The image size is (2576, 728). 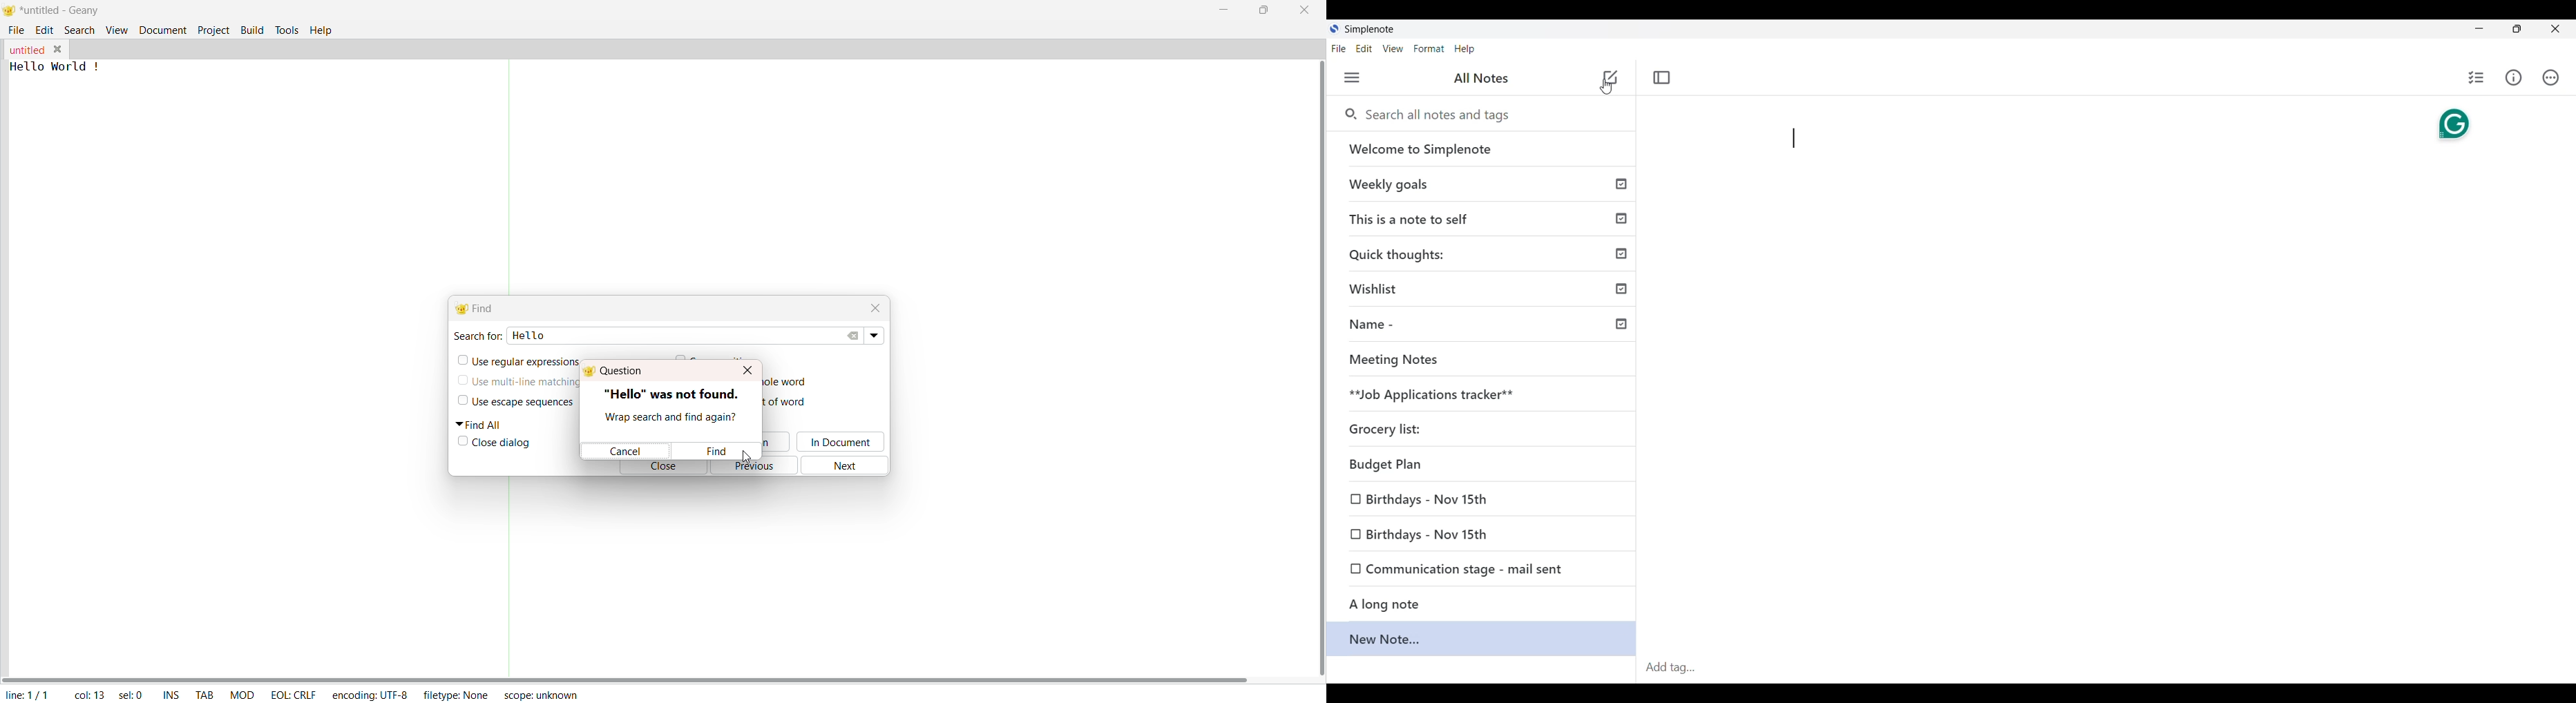 What do you see at coordinates (45, 31) in the screenshot?
I see `Edit` at bounding box center [45, 31].